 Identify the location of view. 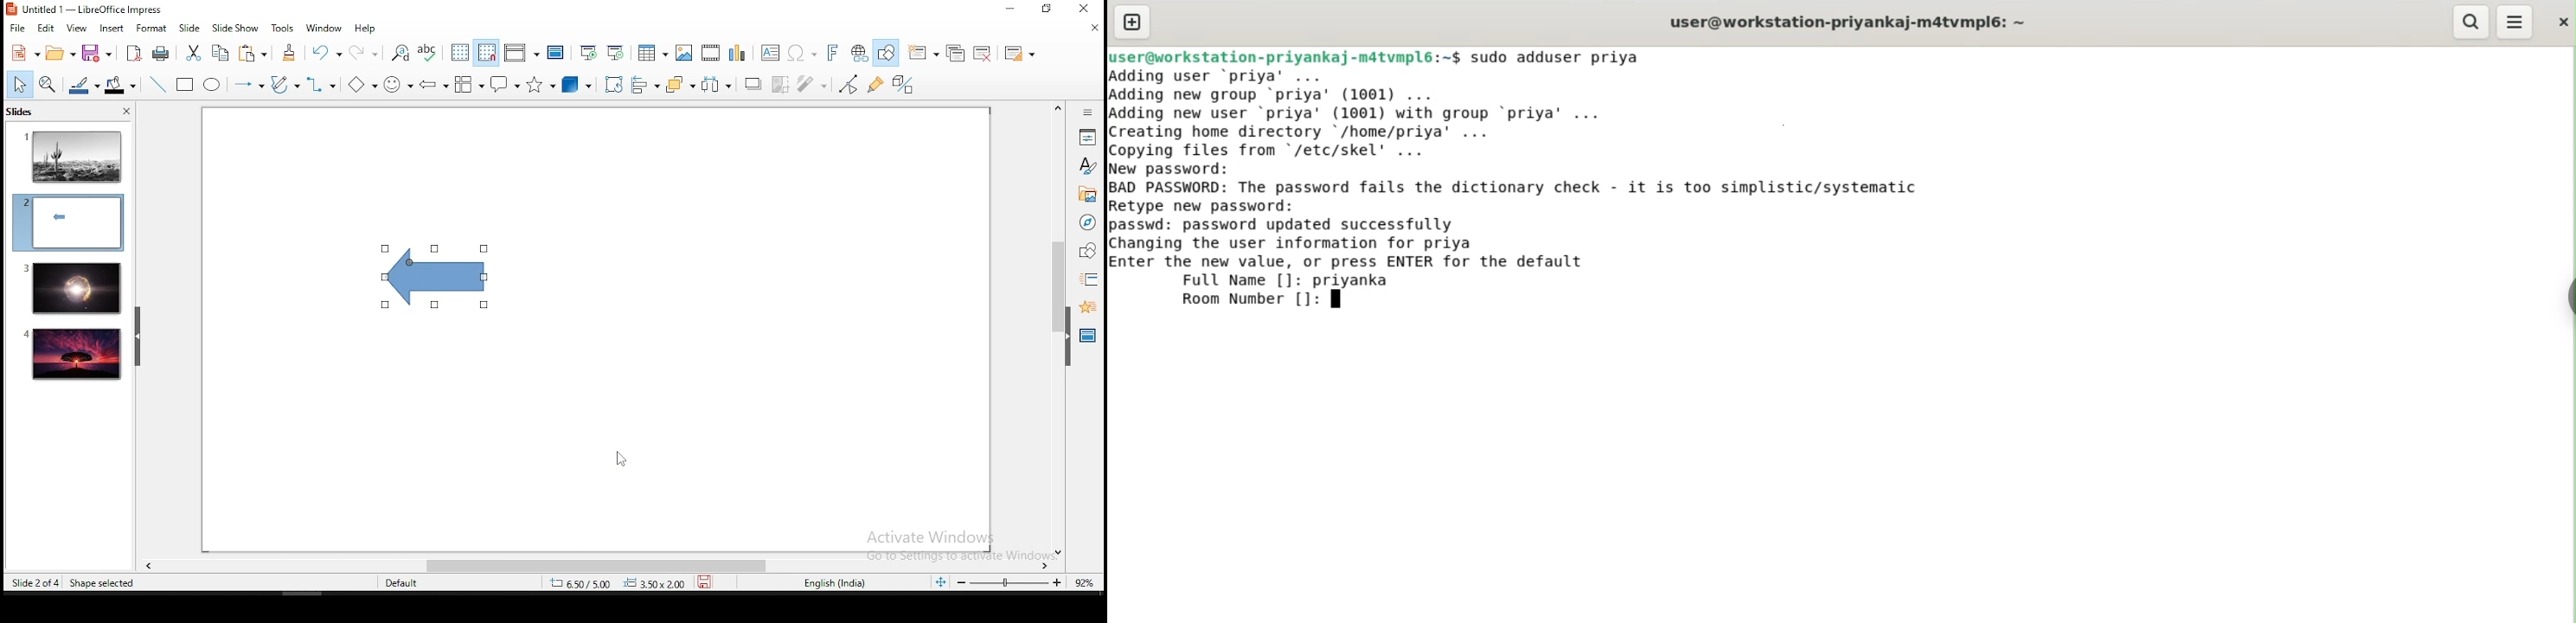
(77, 28).